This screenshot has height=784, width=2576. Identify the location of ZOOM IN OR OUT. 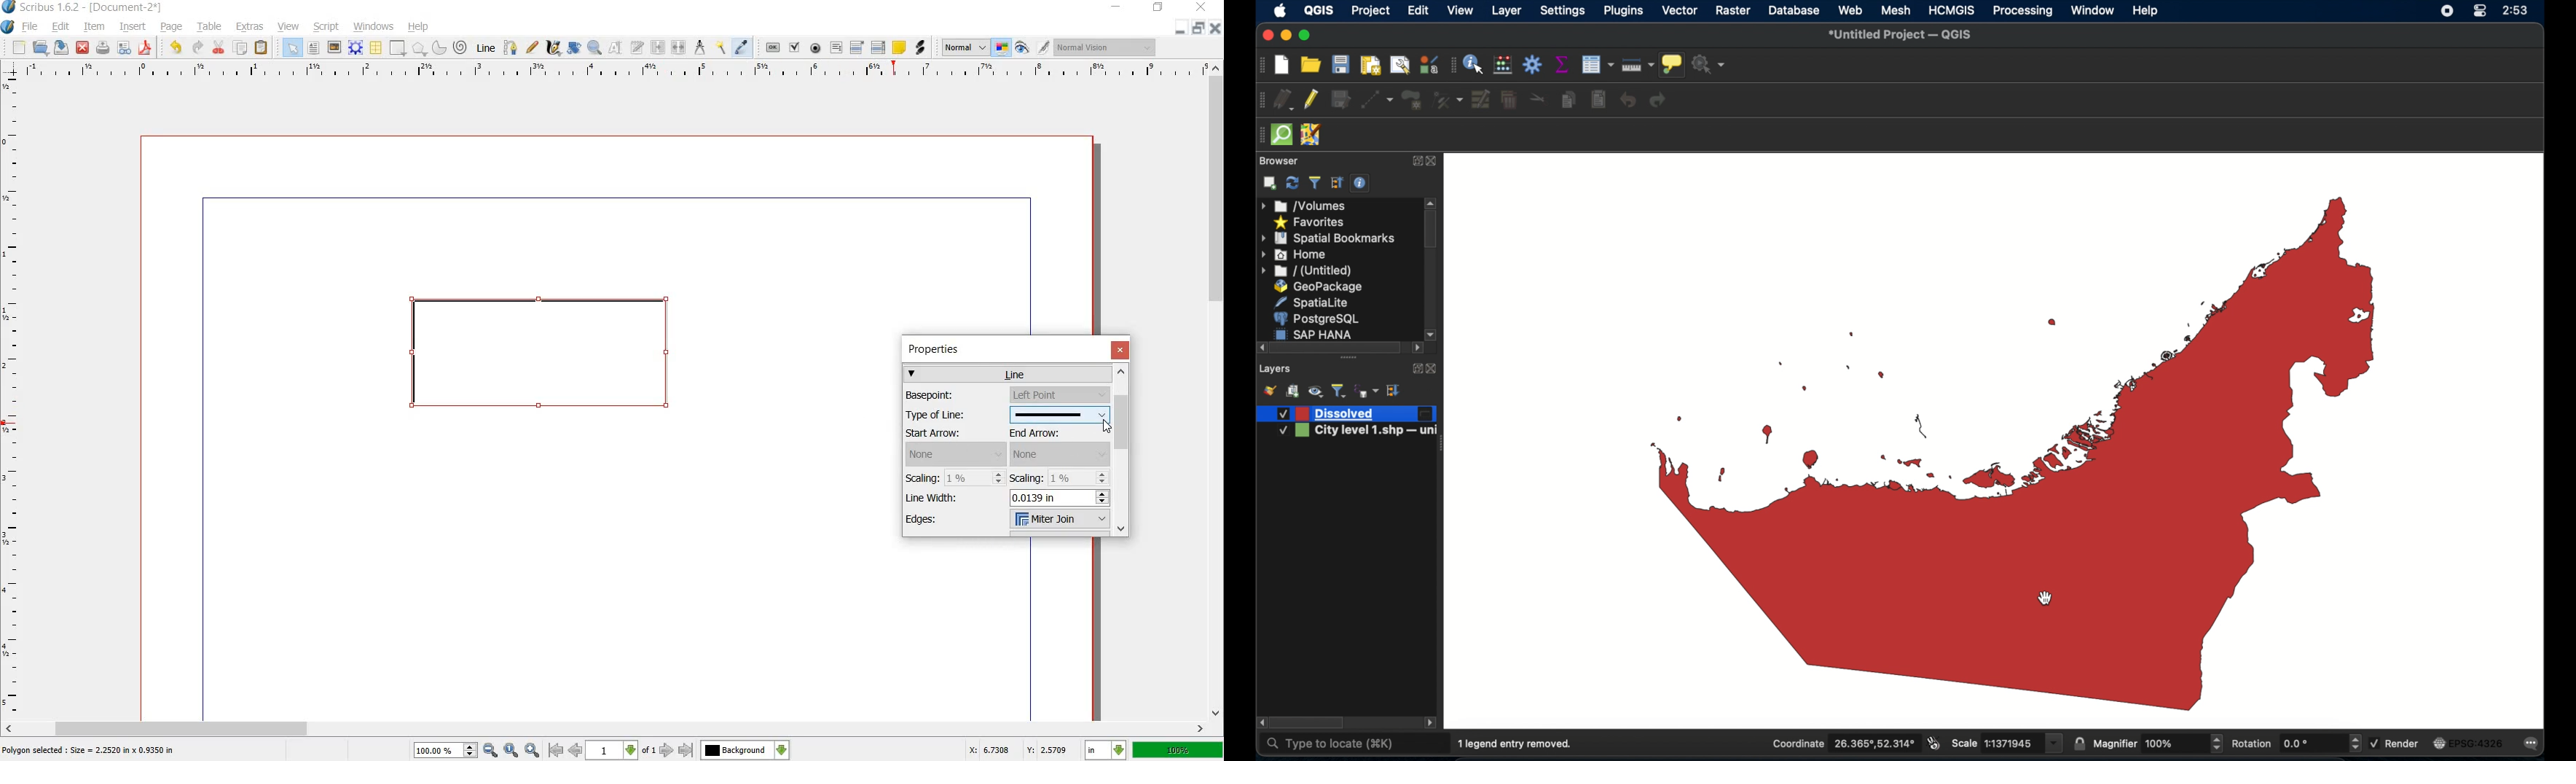
(596, 46).